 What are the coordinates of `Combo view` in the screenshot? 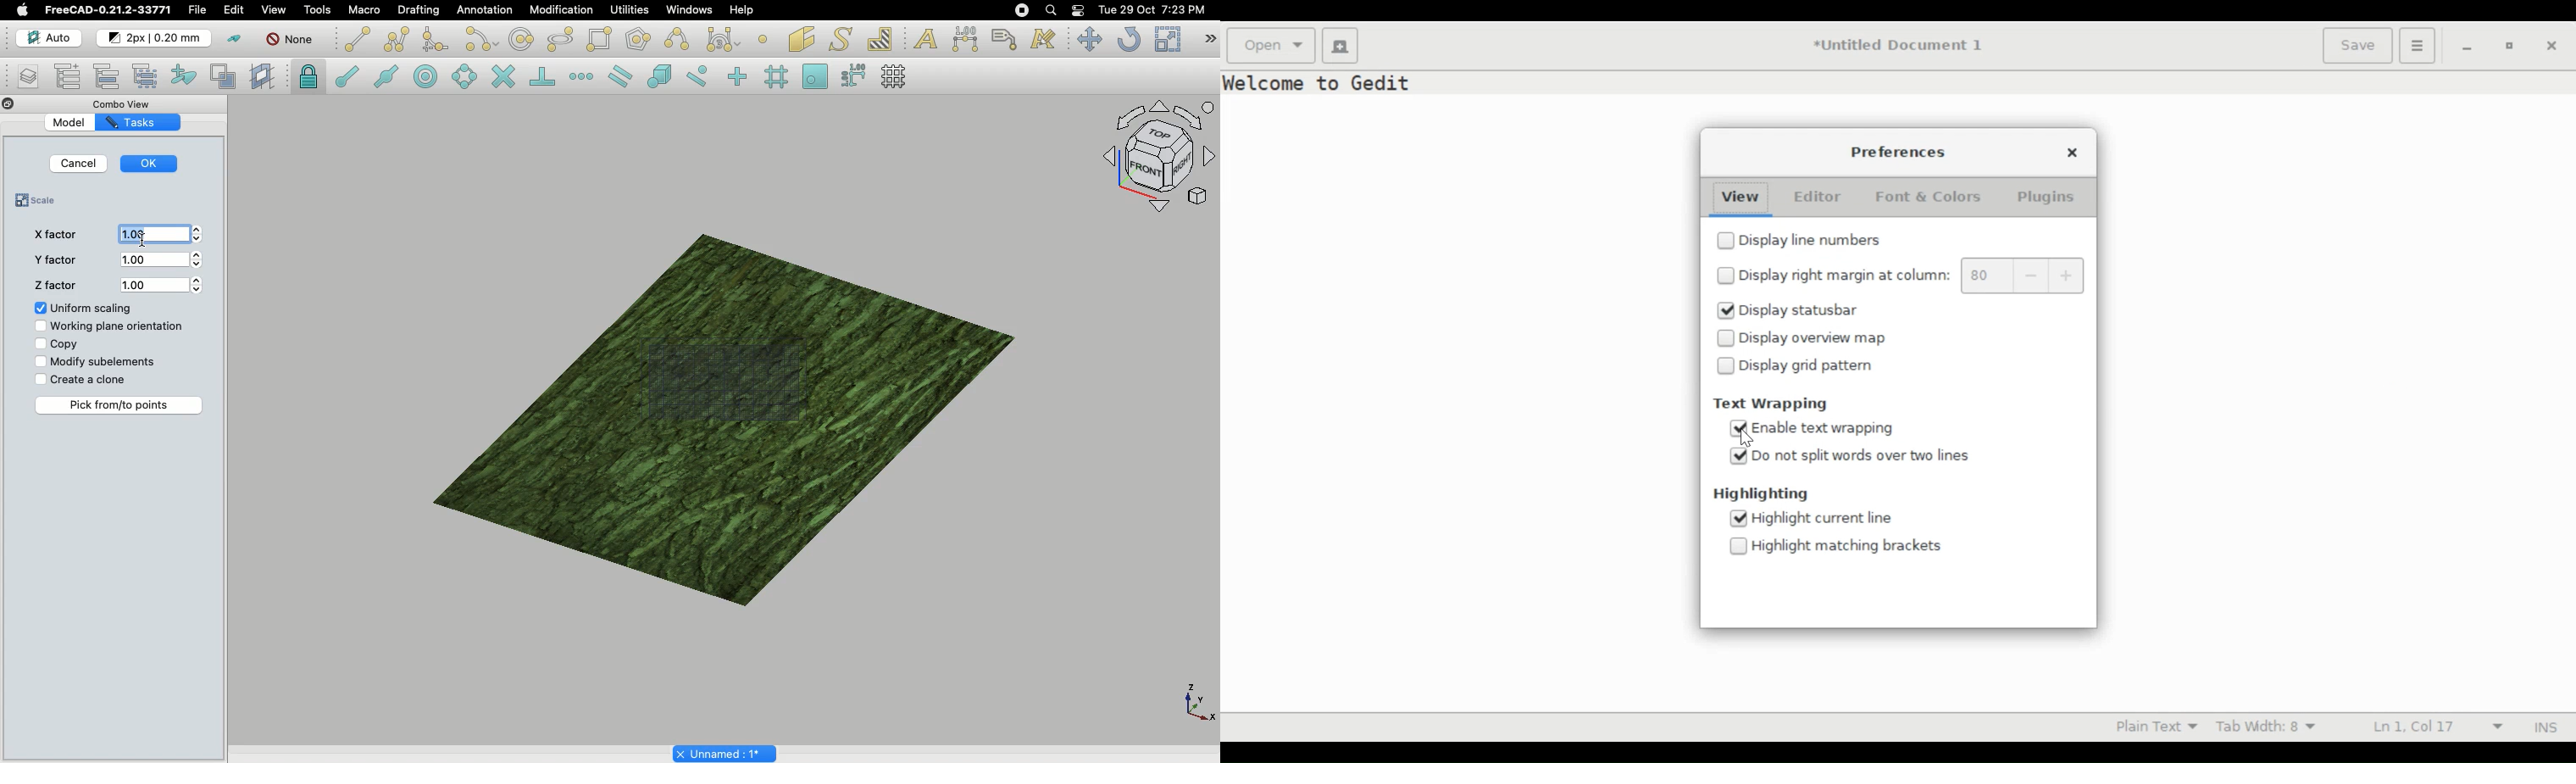 It's located at (125, 102).